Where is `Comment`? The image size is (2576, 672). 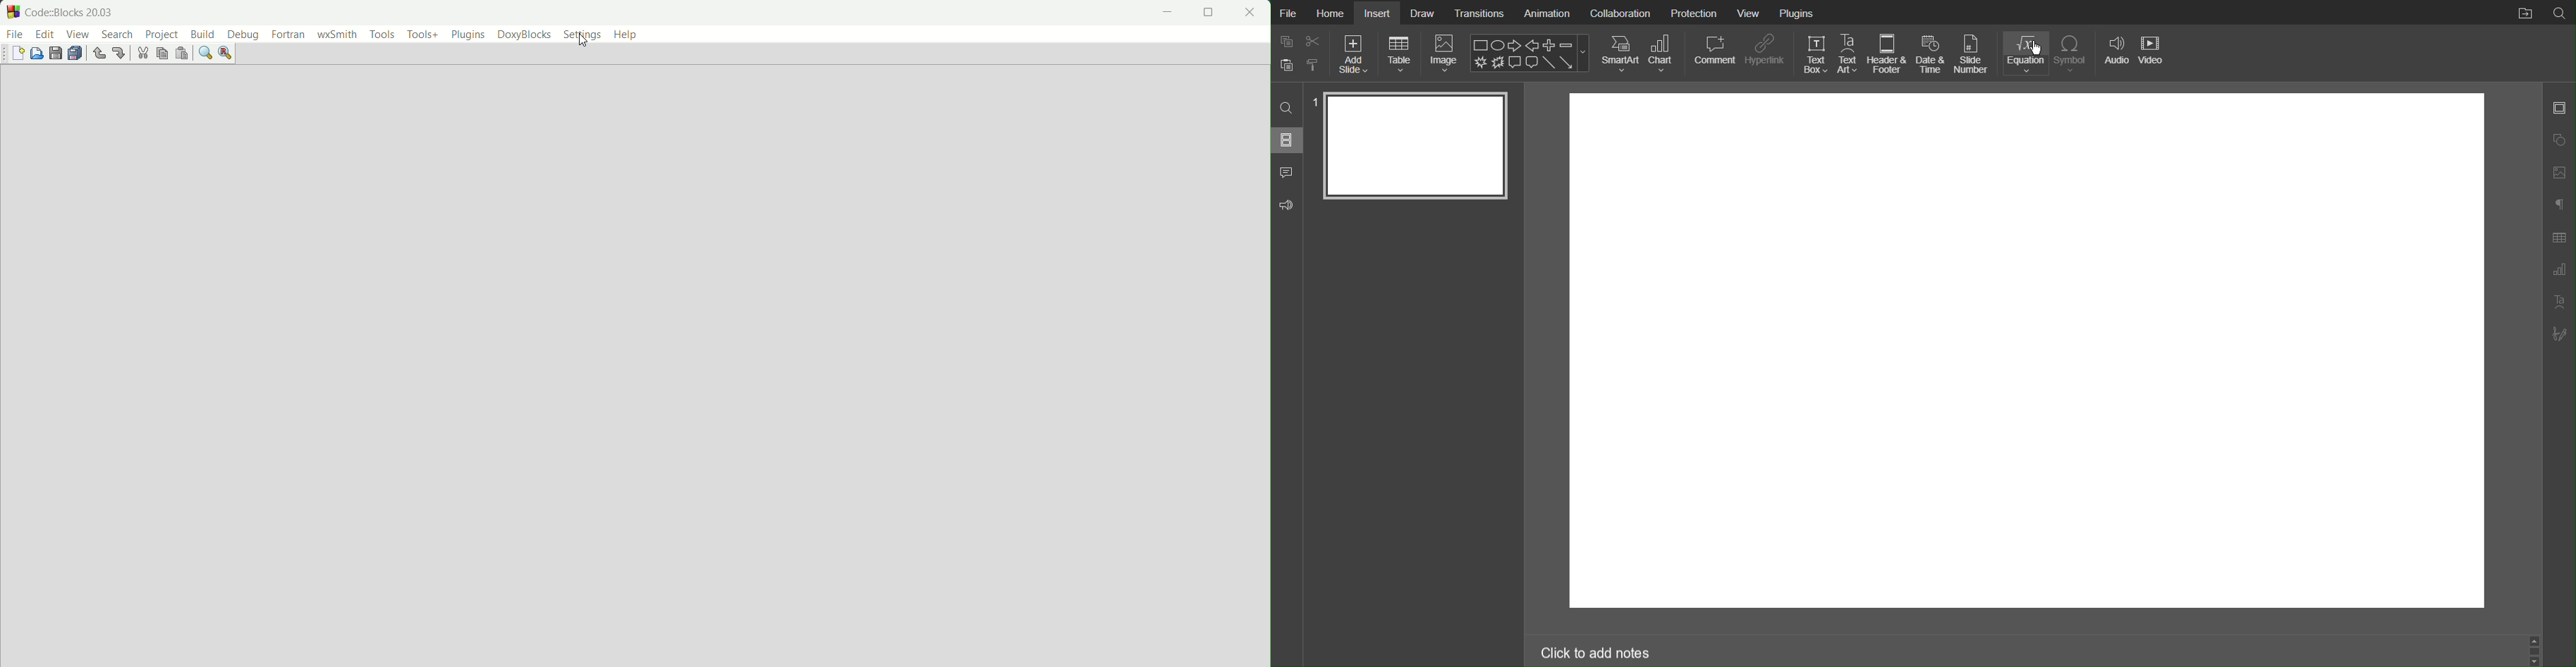
Comment is located at coordinates (1713, 53).